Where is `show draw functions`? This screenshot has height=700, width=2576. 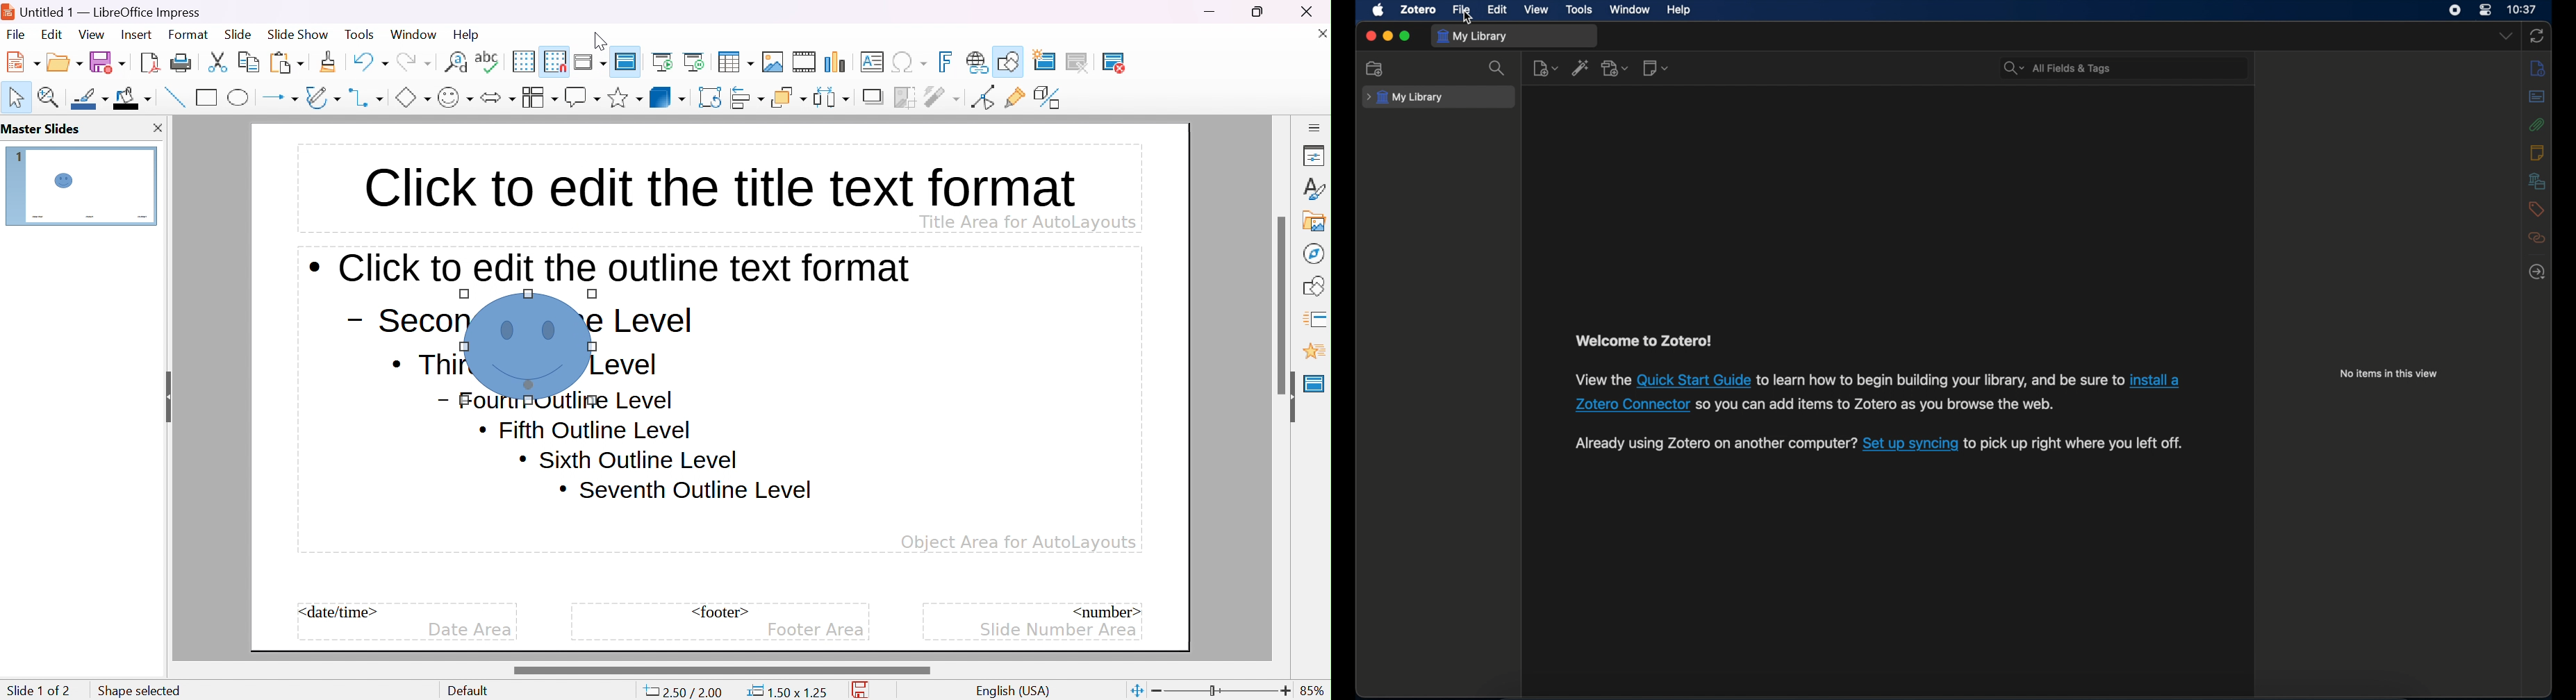 show draw functions is located at coordinates (1010, 60).